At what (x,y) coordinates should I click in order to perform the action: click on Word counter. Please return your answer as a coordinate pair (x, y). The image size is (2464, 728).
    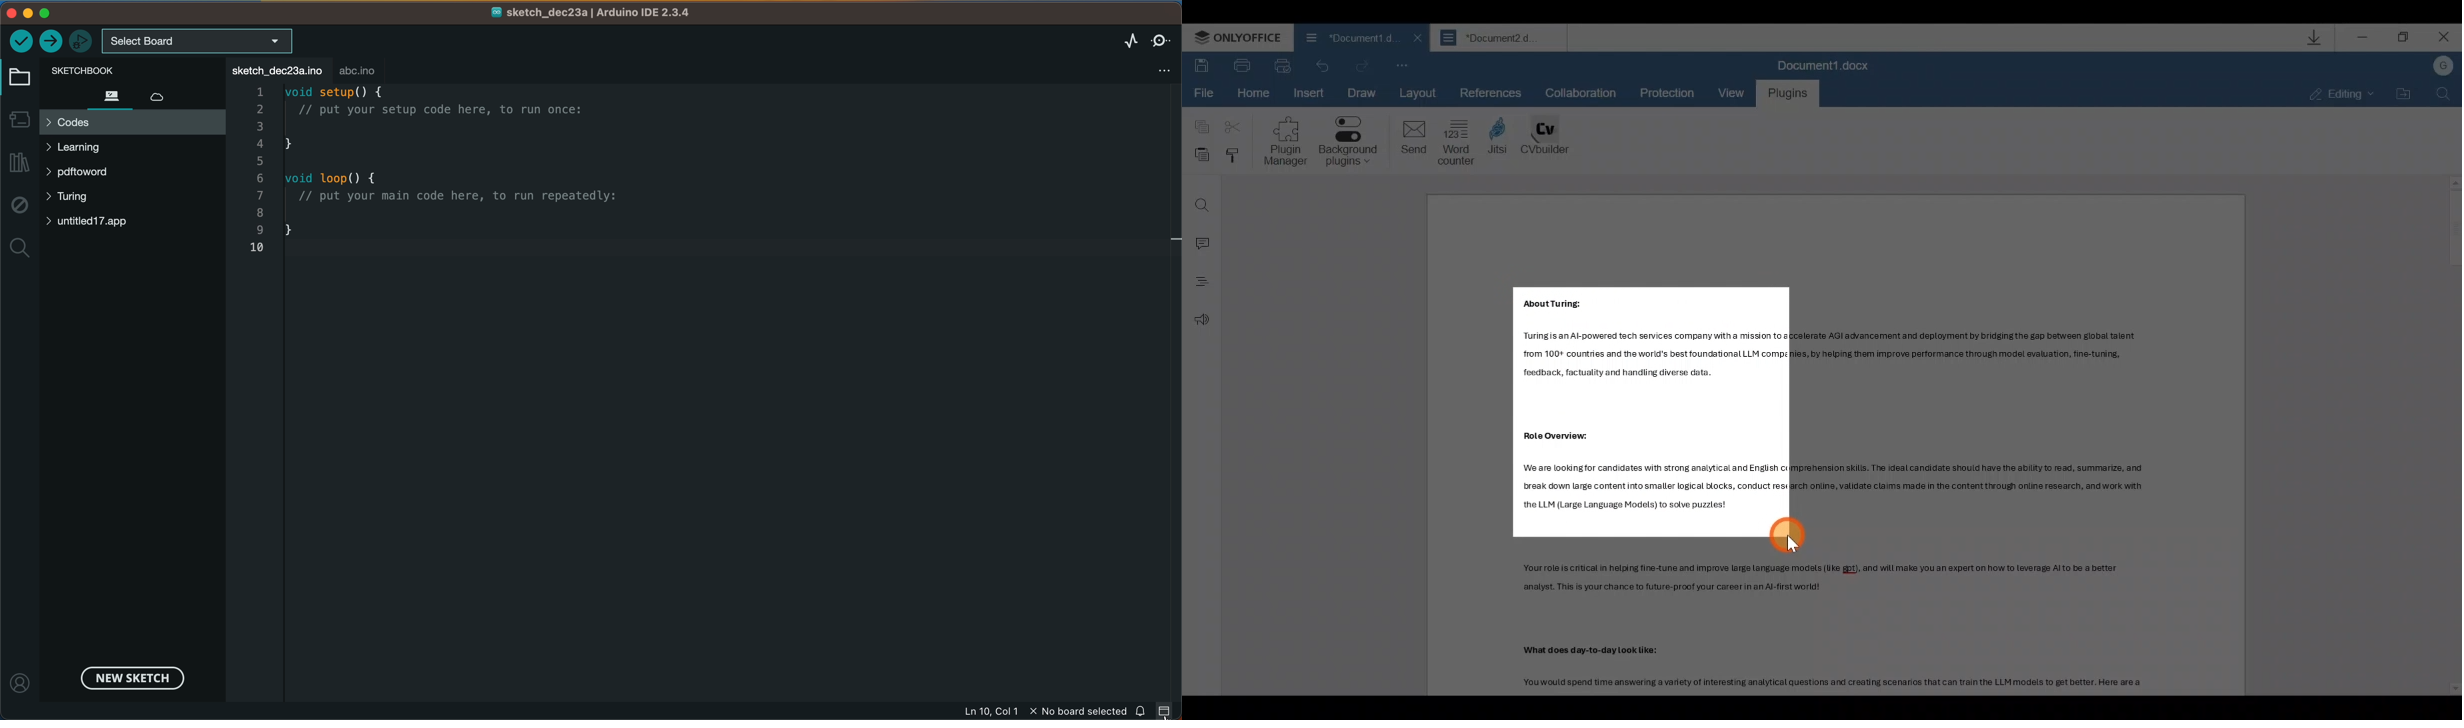
    Looking at the image, I should click on (1457, 141).